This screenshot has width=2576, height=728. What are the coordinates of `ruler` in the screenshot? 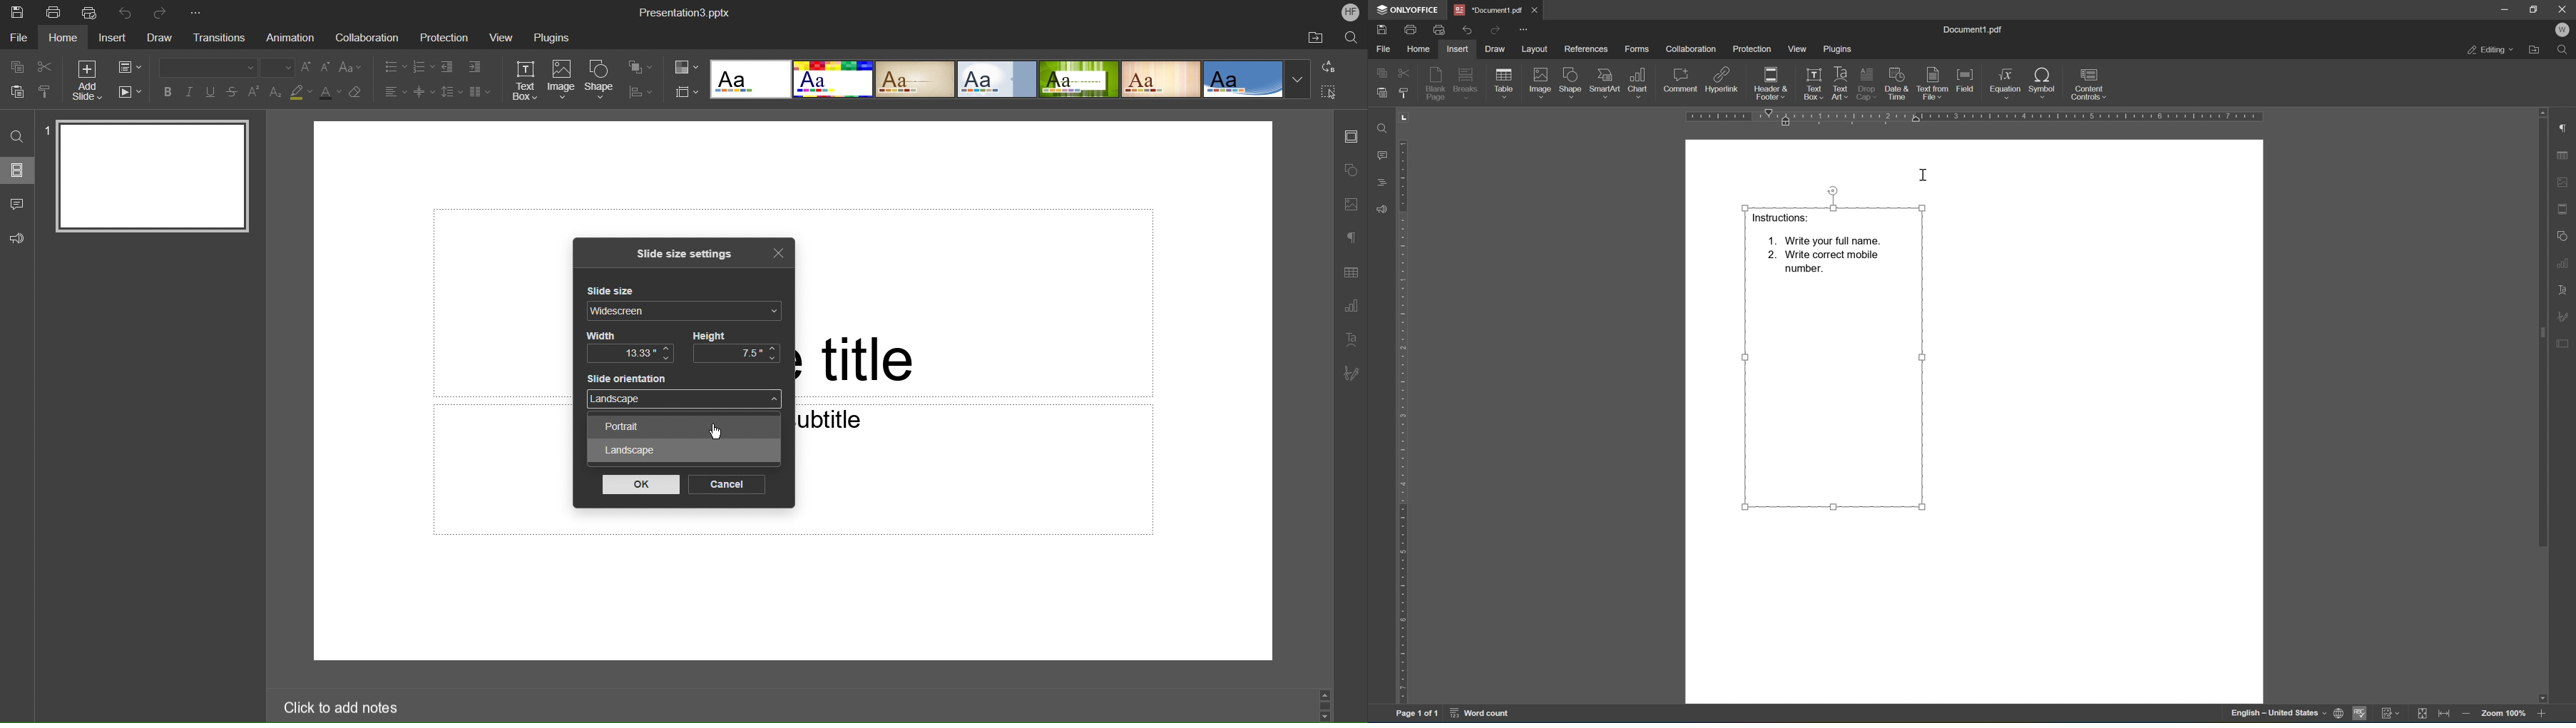 It's located at (1973, 118).